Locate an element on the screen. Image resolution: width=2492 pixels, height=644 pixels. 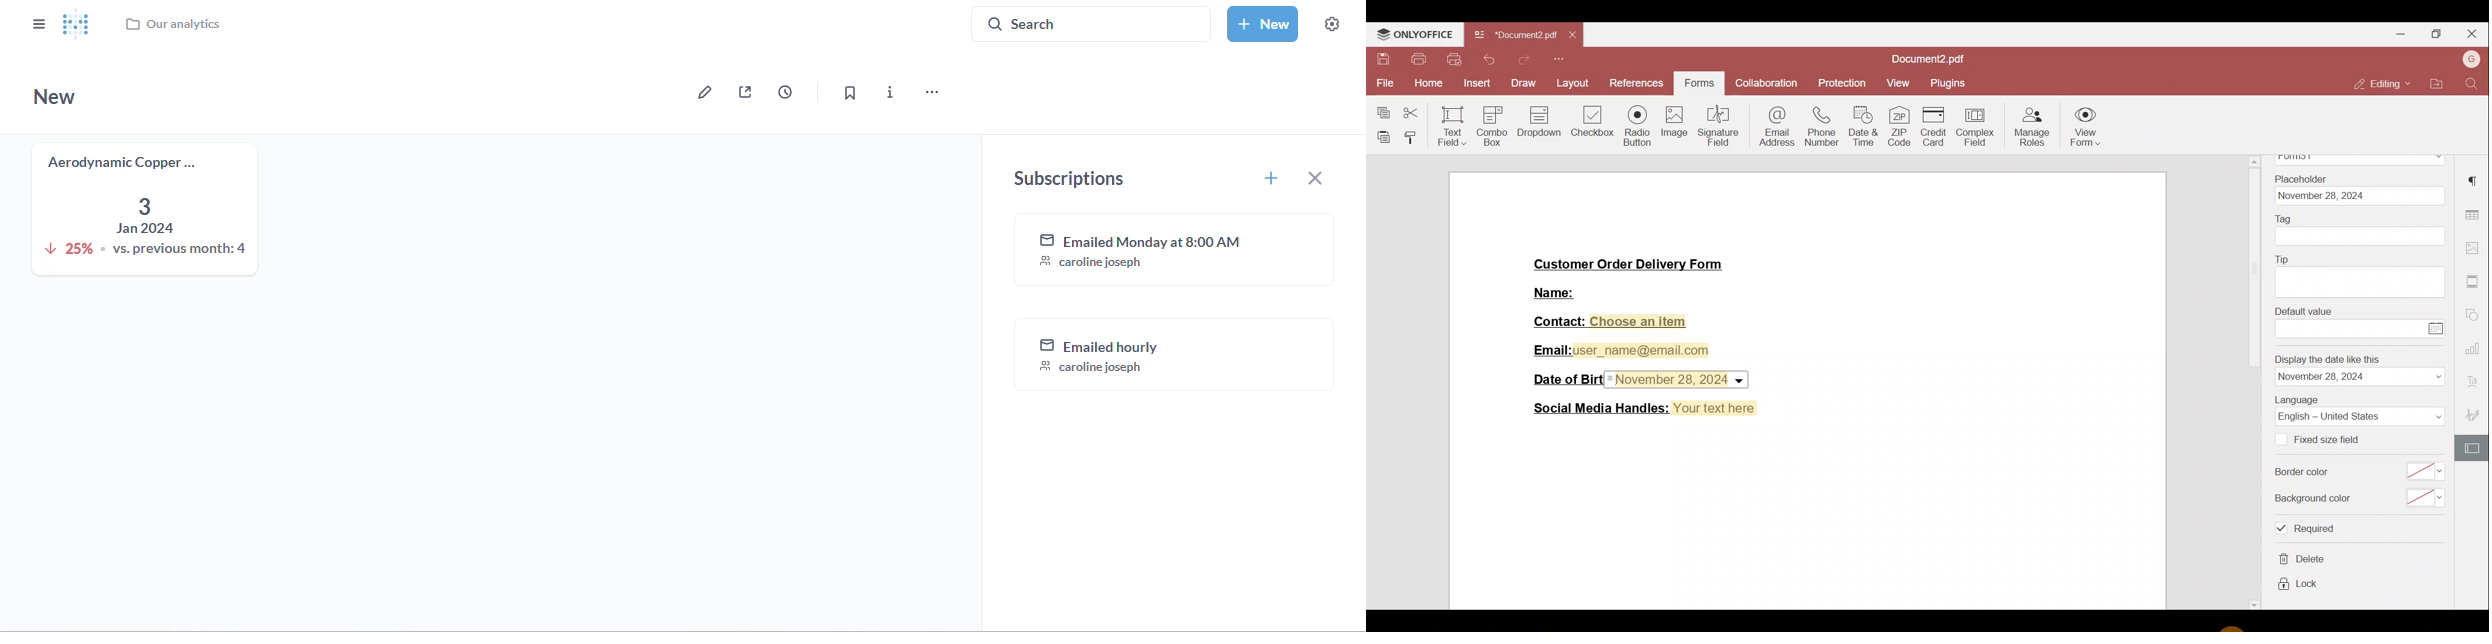
Fixed size field is located at coordinates (2337, 440).